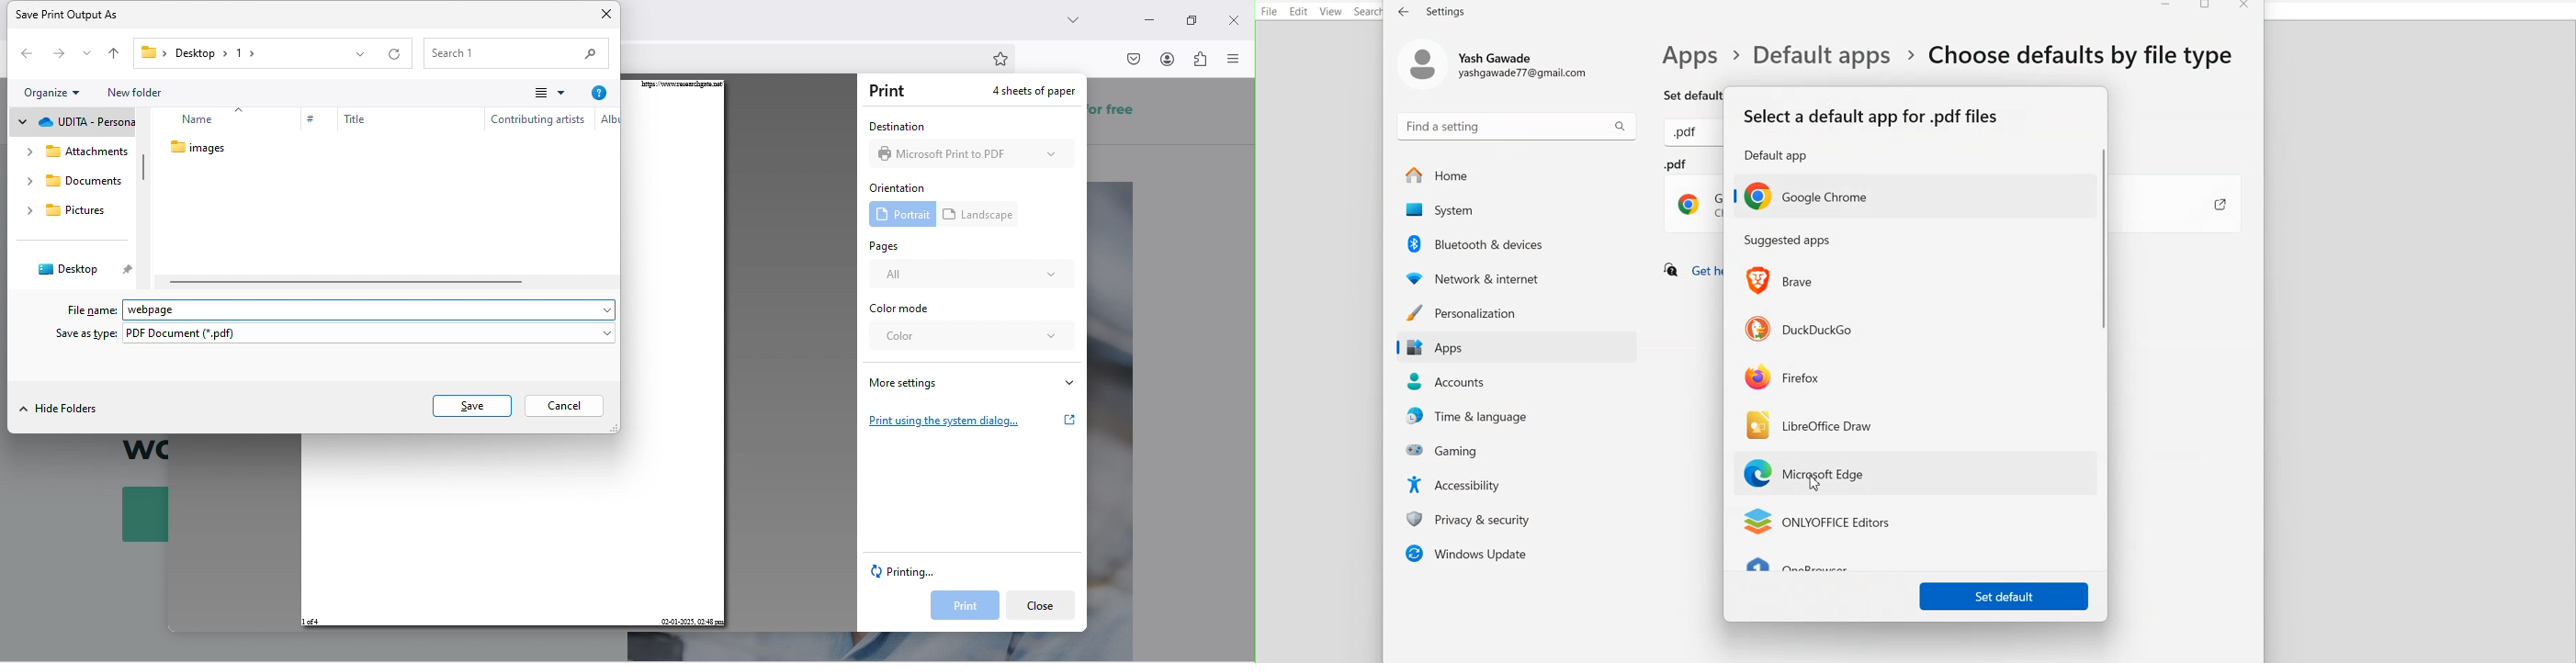  Describe the element at coordinates (1004, 59) in the screenshot. I see `bookmark` at that location.